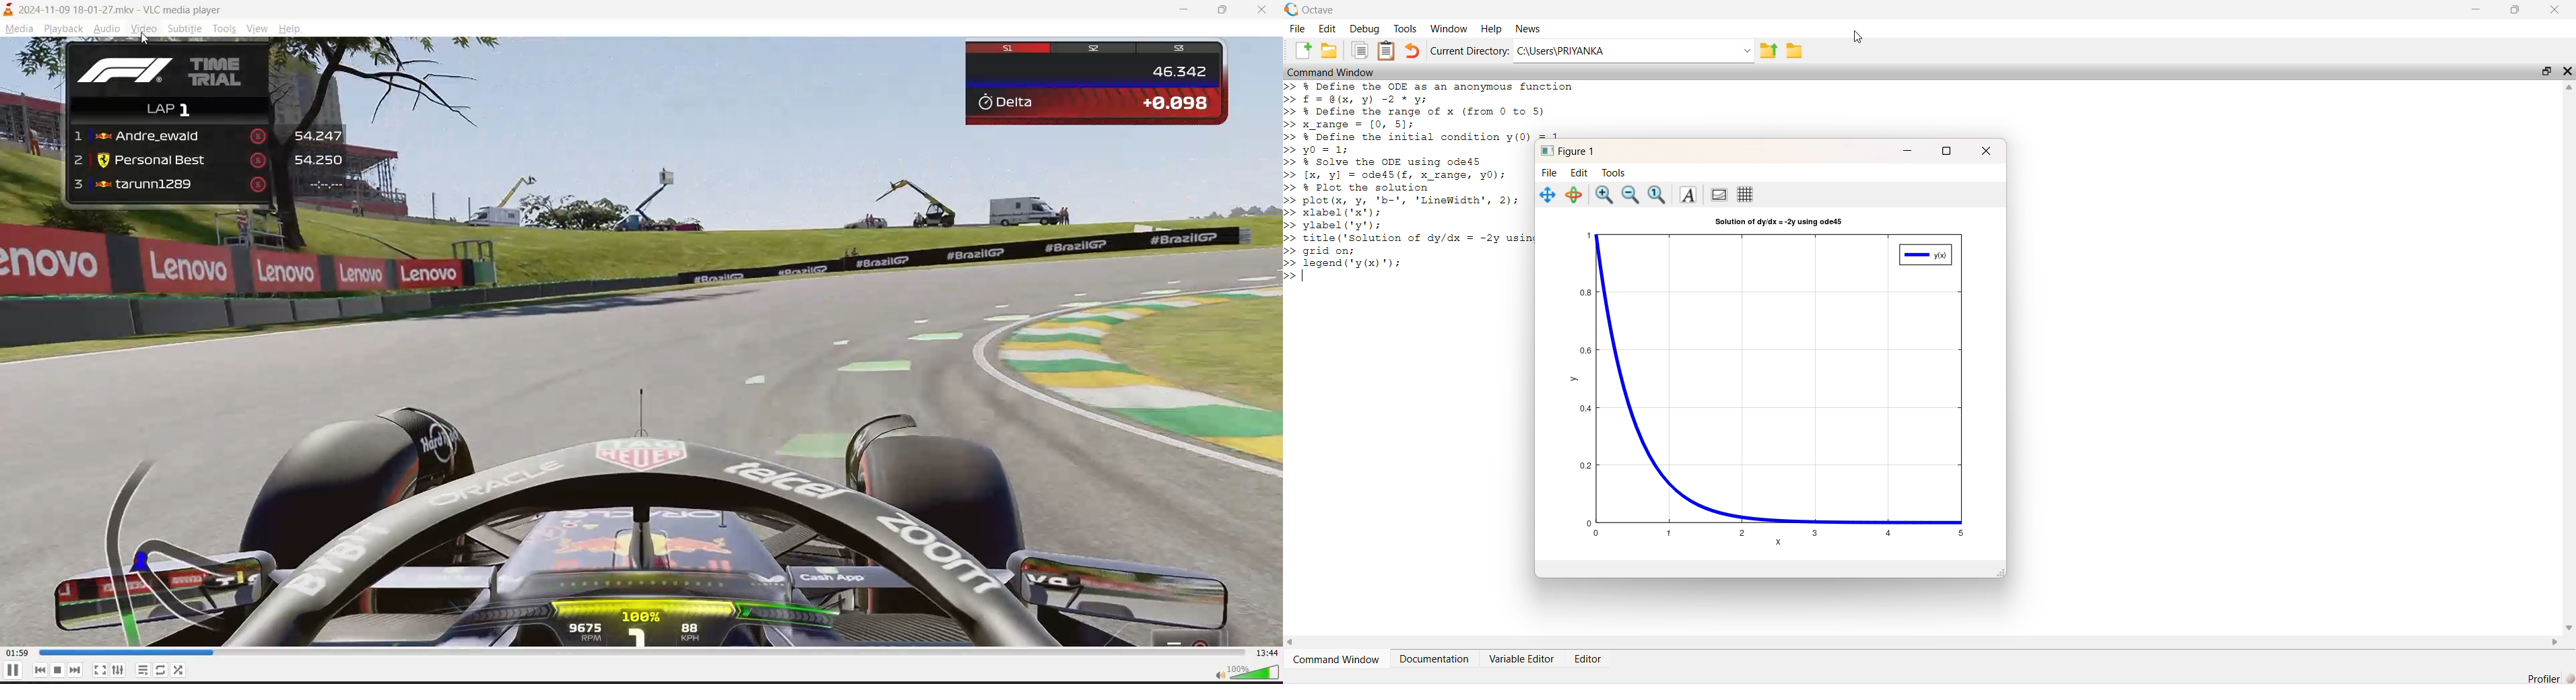  What do you see at coordinates (59, 670) in the screenshot?
I see `stop` at bounding box center [59, 670].